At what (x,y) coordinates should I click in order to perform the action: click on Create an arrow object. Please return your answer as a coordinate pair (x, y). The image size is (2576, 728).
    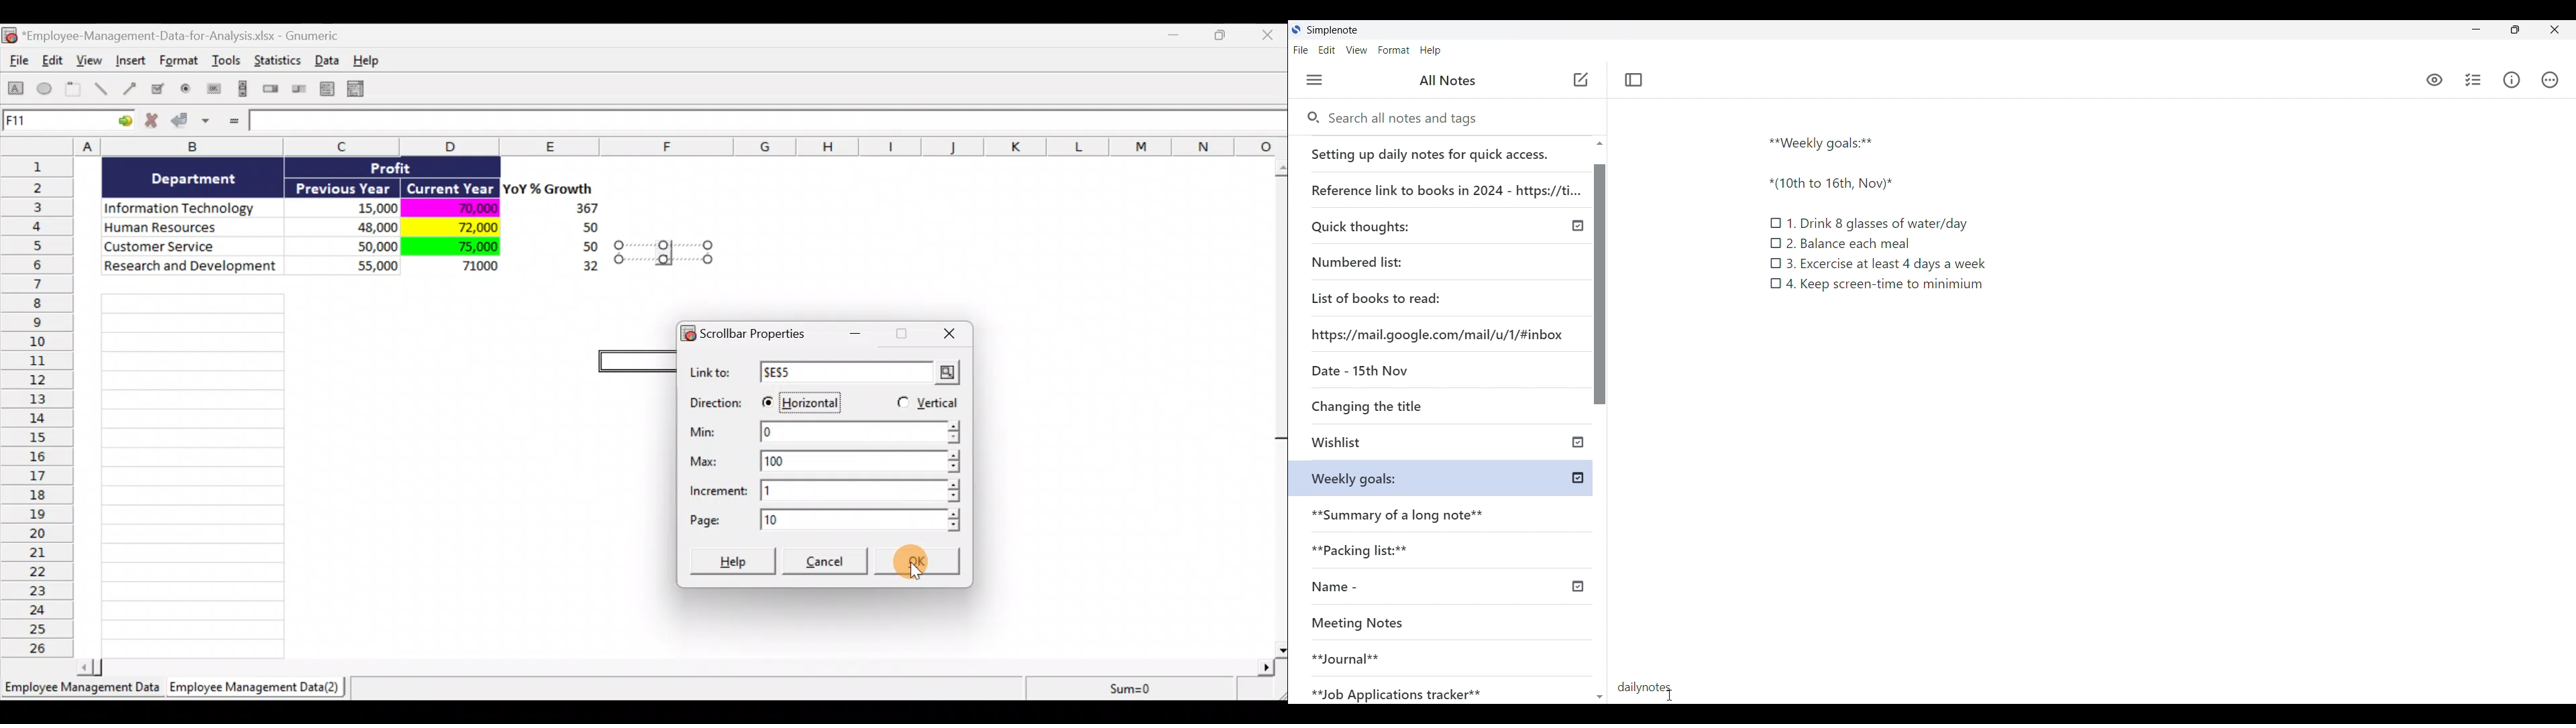
    Looking at the image, I should click on (129, 88).